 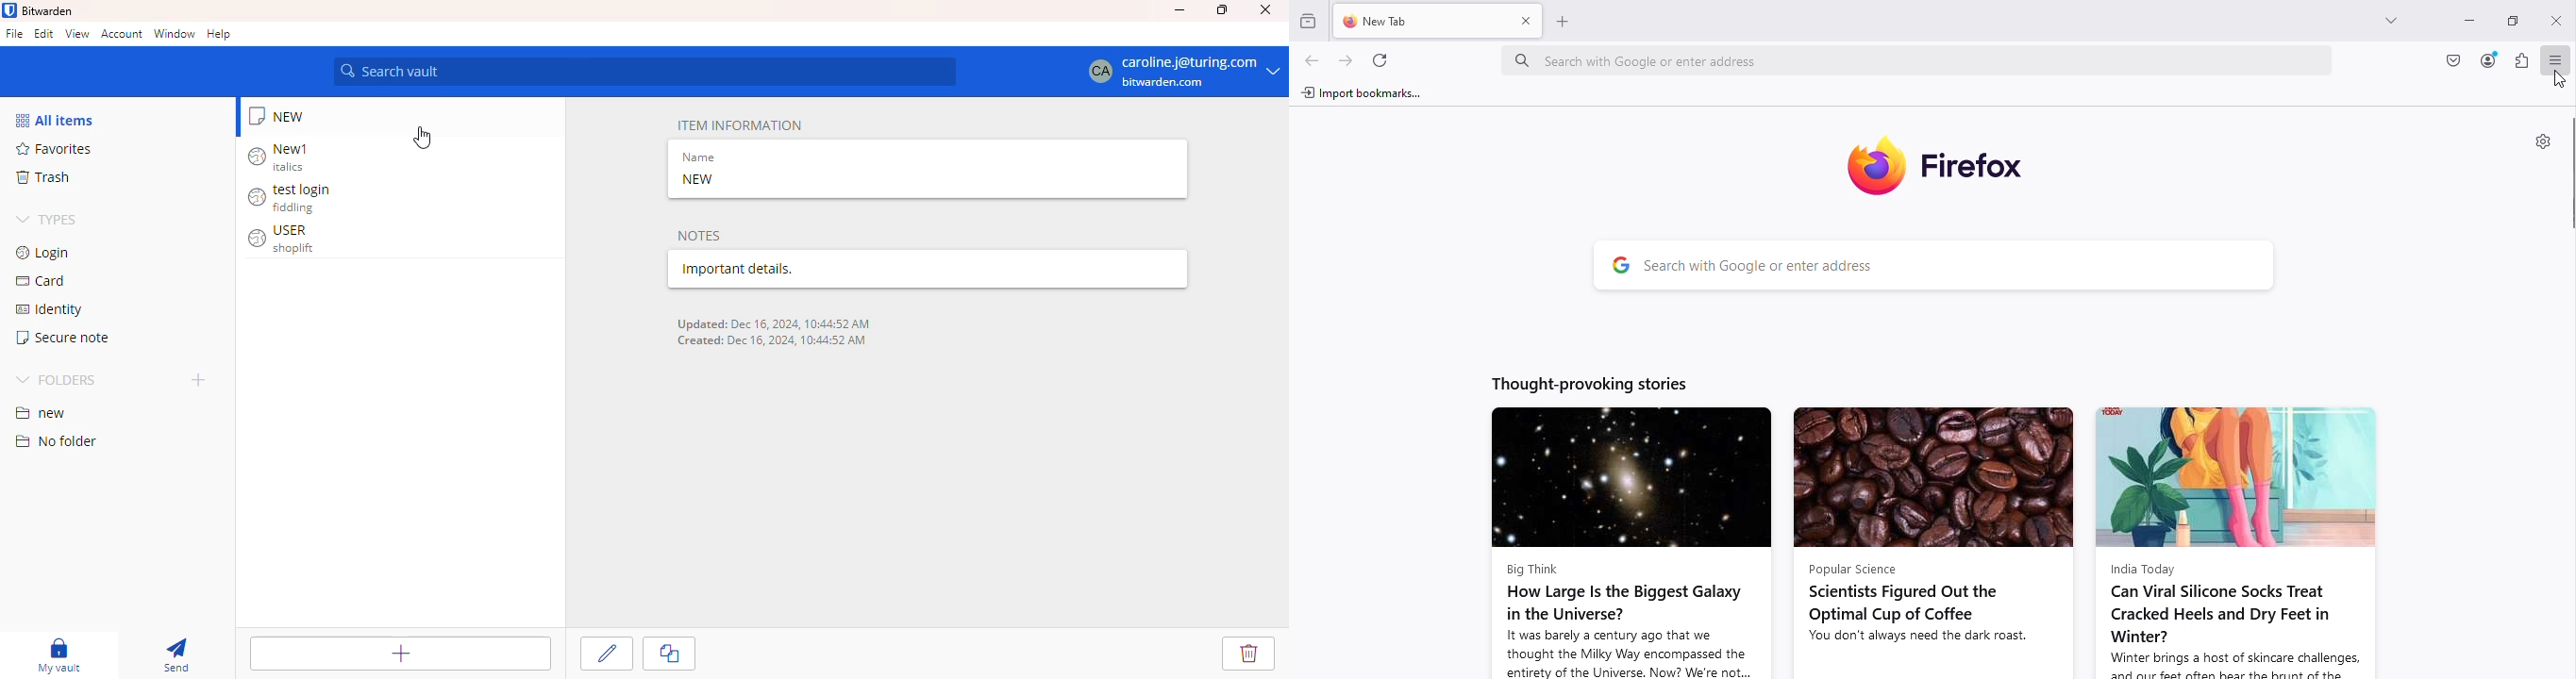 What do you see at coordinates (697, 157) in the screenshot?
I see `name` at bounding box center [697, 157].